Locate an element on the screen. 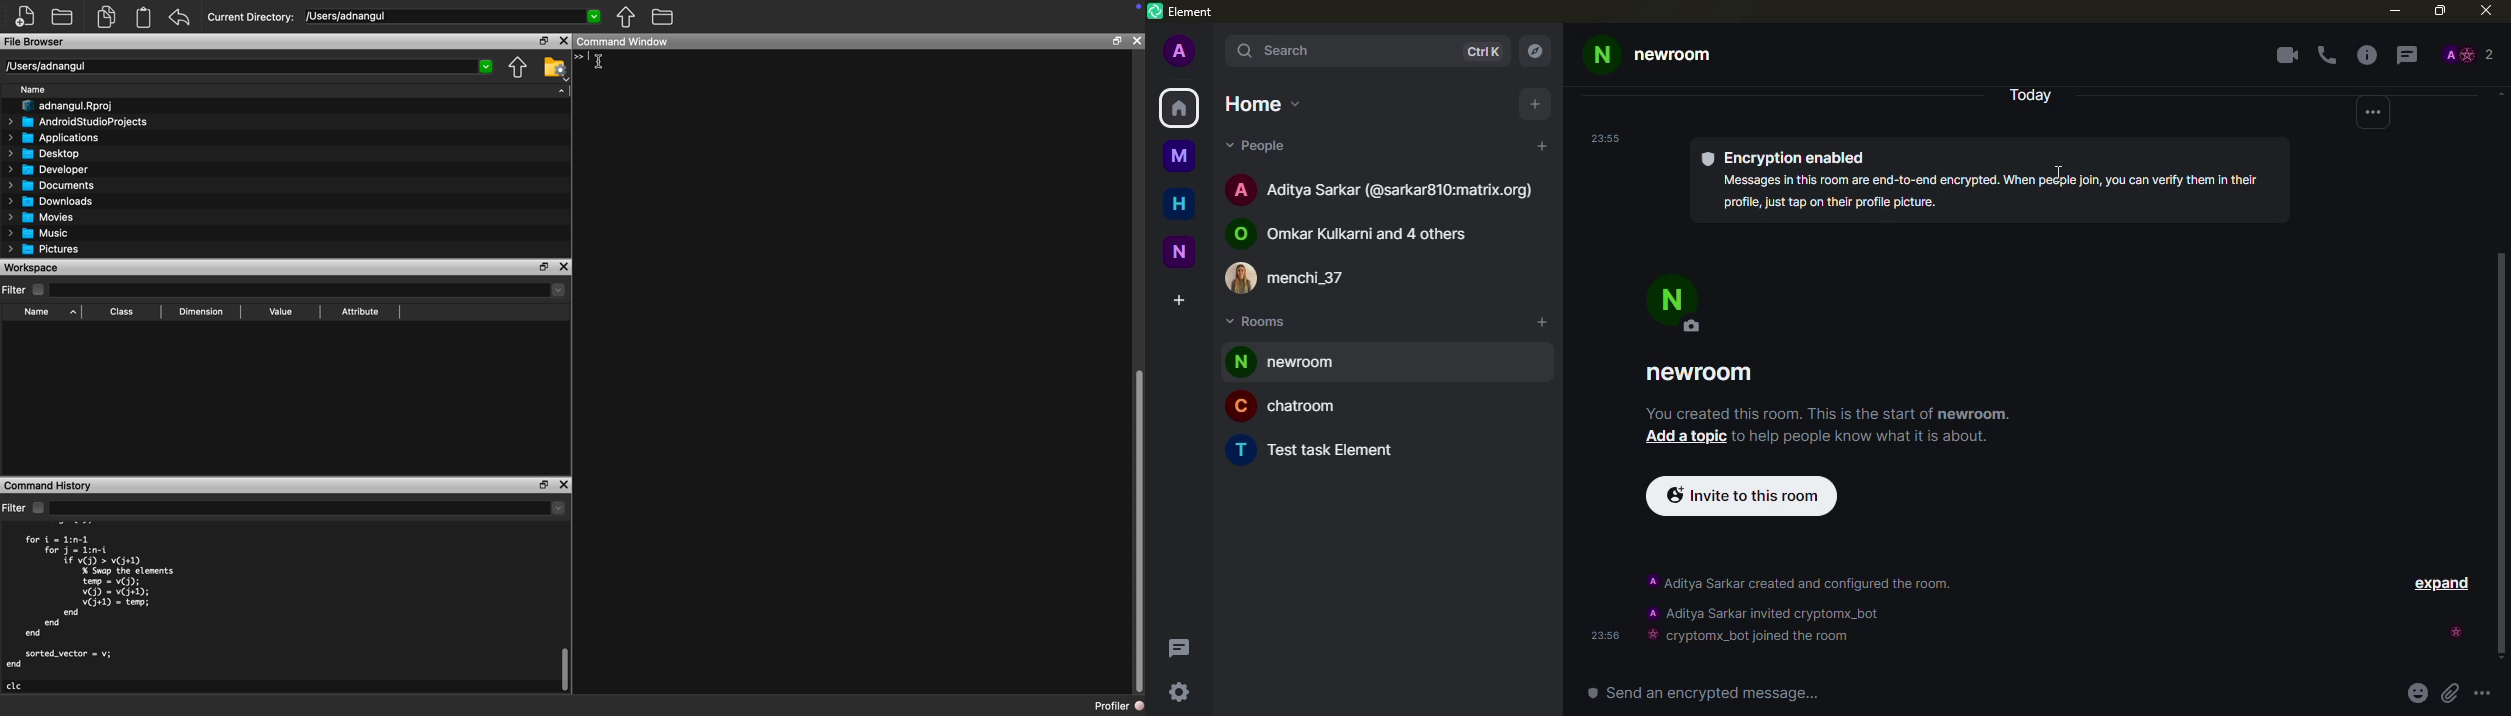 The height and width of the screenshot is (728, 2520). home is located at coordinates (1180, 204).